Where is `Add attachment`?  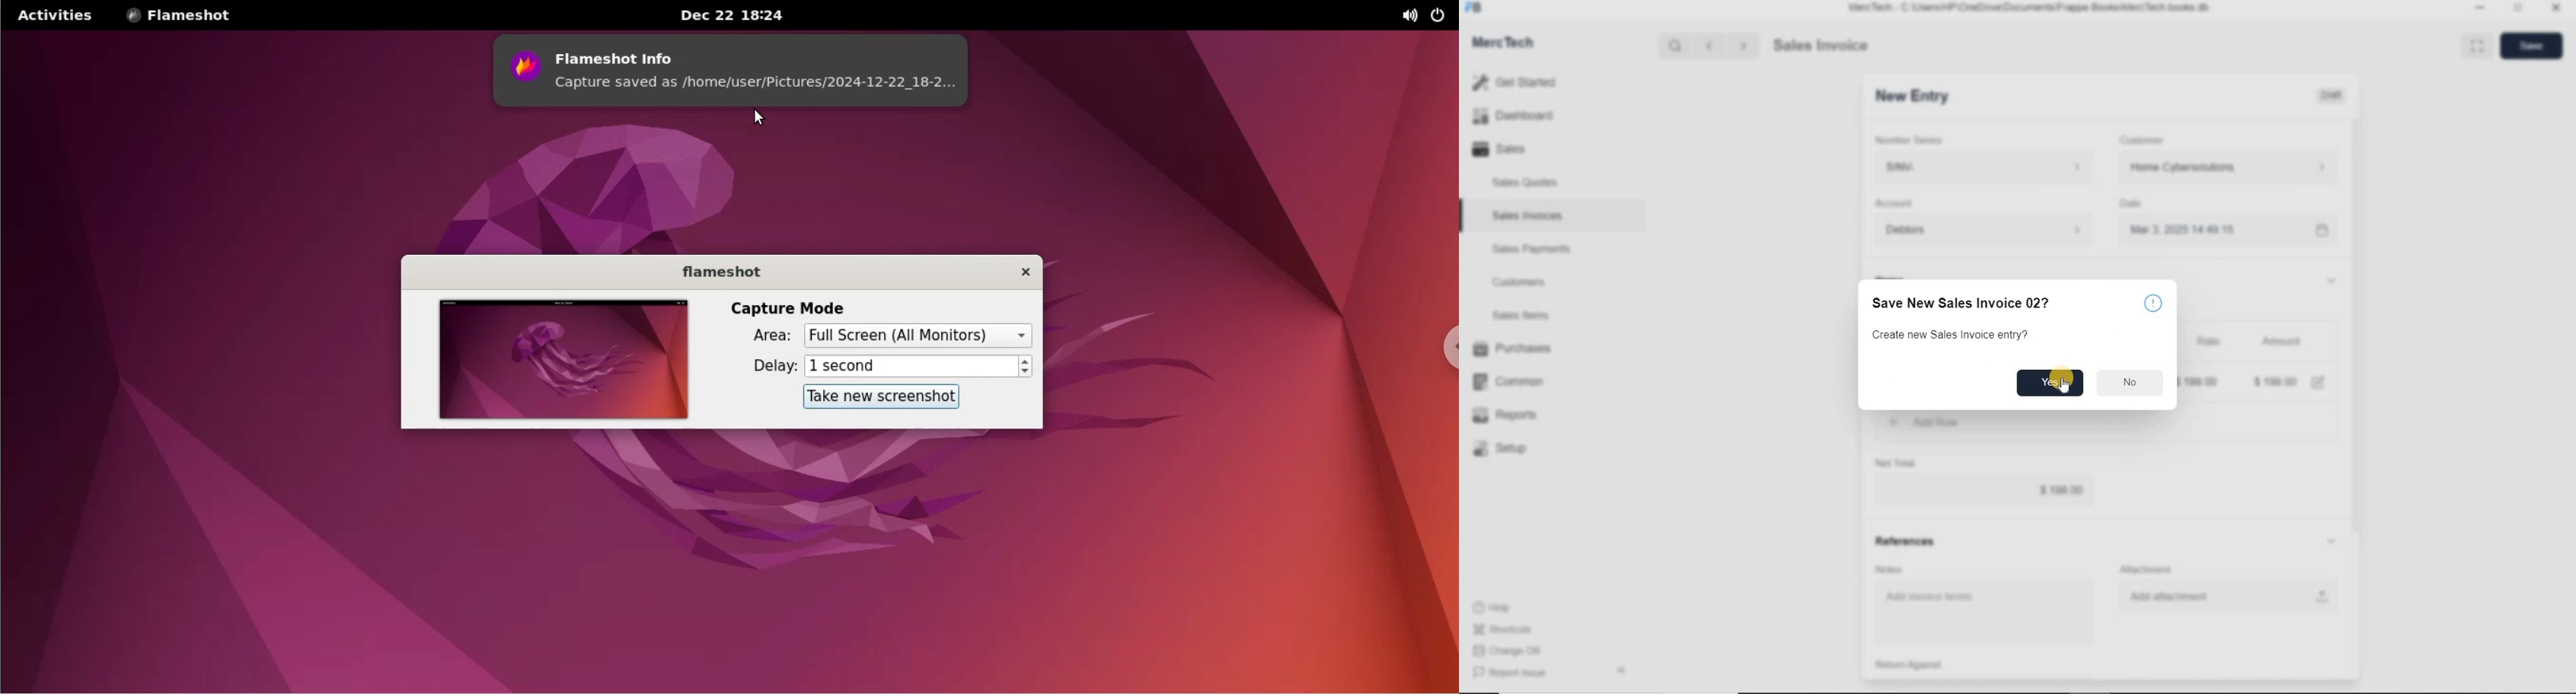 Add attachment is located at coordinates (2229, 596).